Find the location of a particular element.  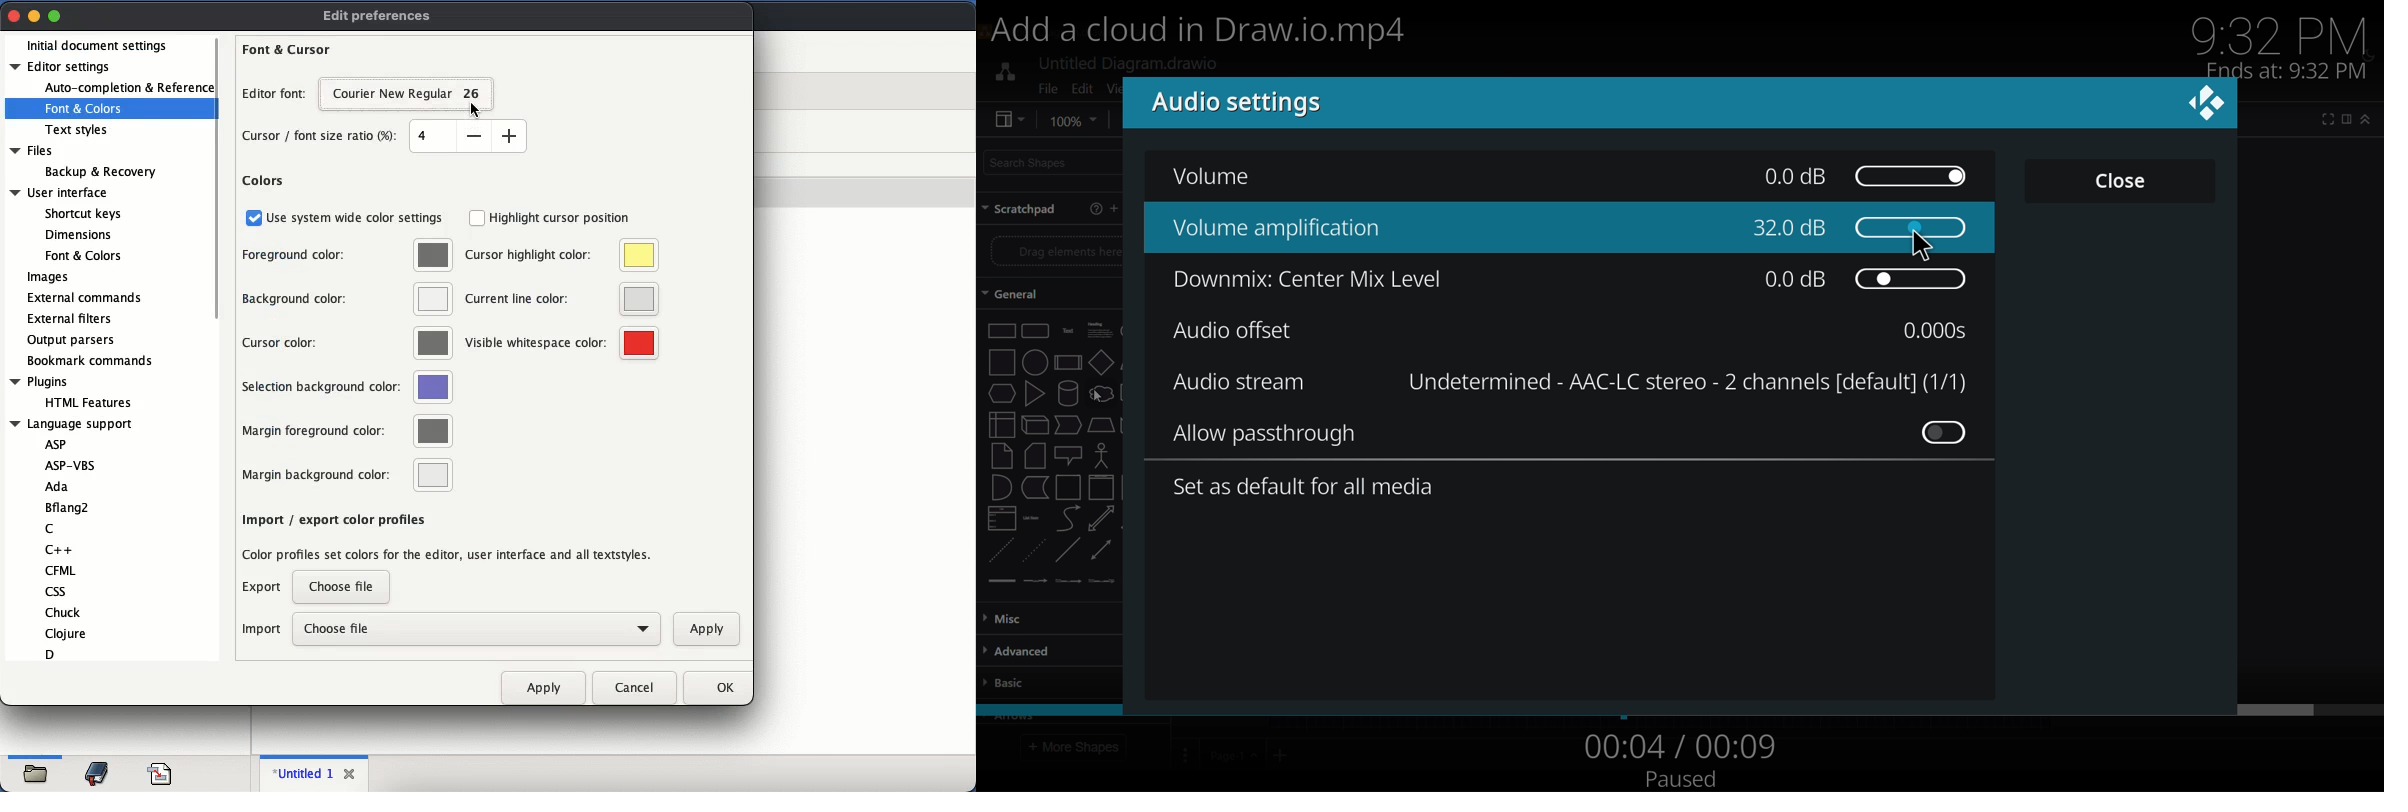

editor font is located at coordinates (276, 95).